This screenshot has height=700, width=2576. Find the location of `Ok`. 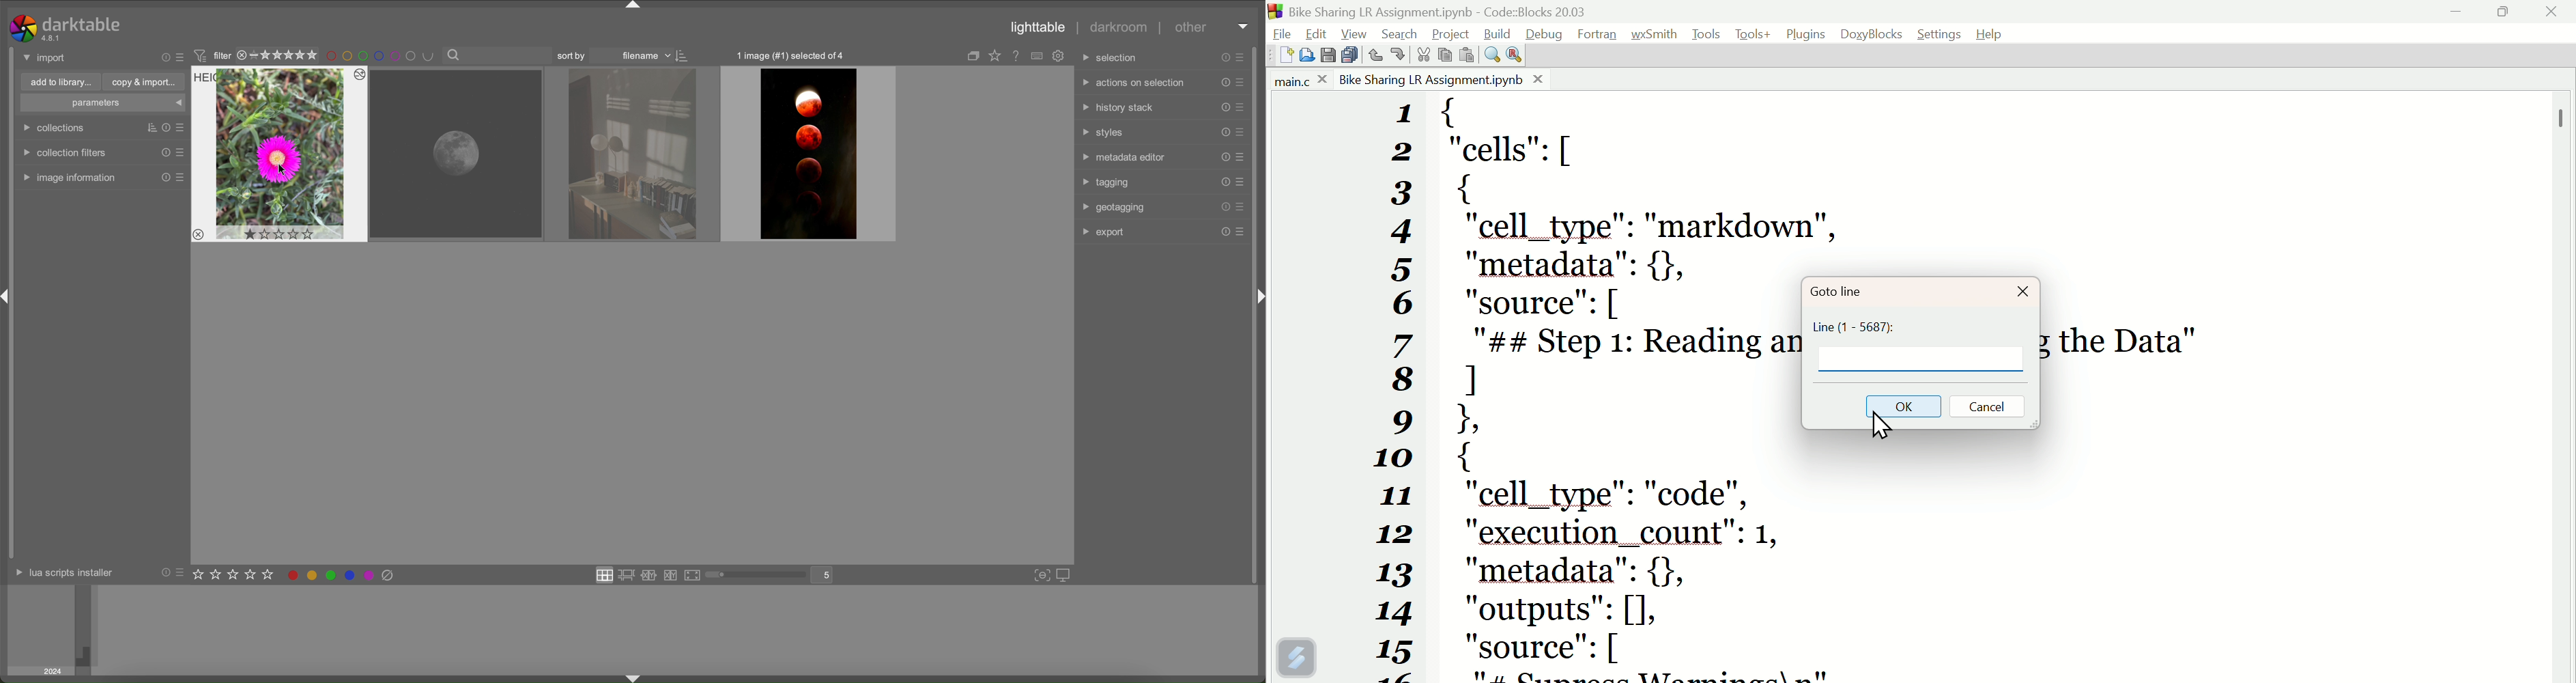

Ok is located at coordinates (1904, 404).